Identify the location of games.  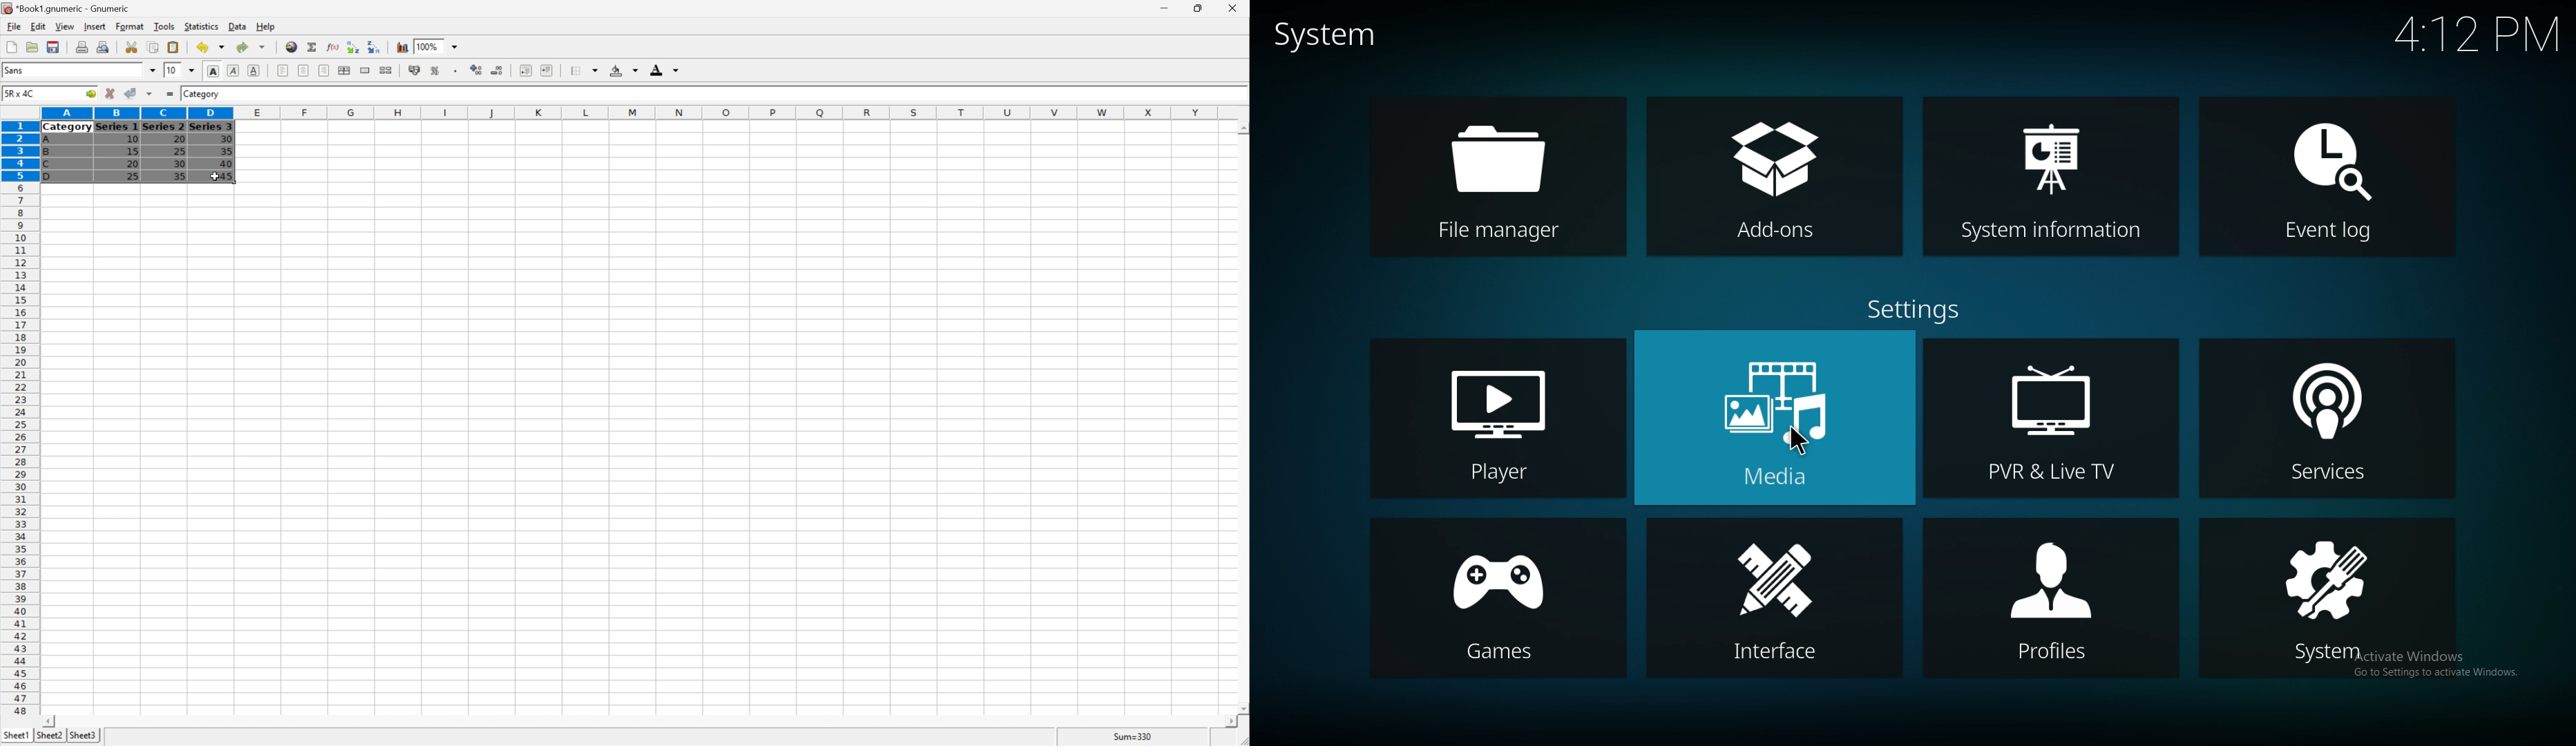
(1497, 597).